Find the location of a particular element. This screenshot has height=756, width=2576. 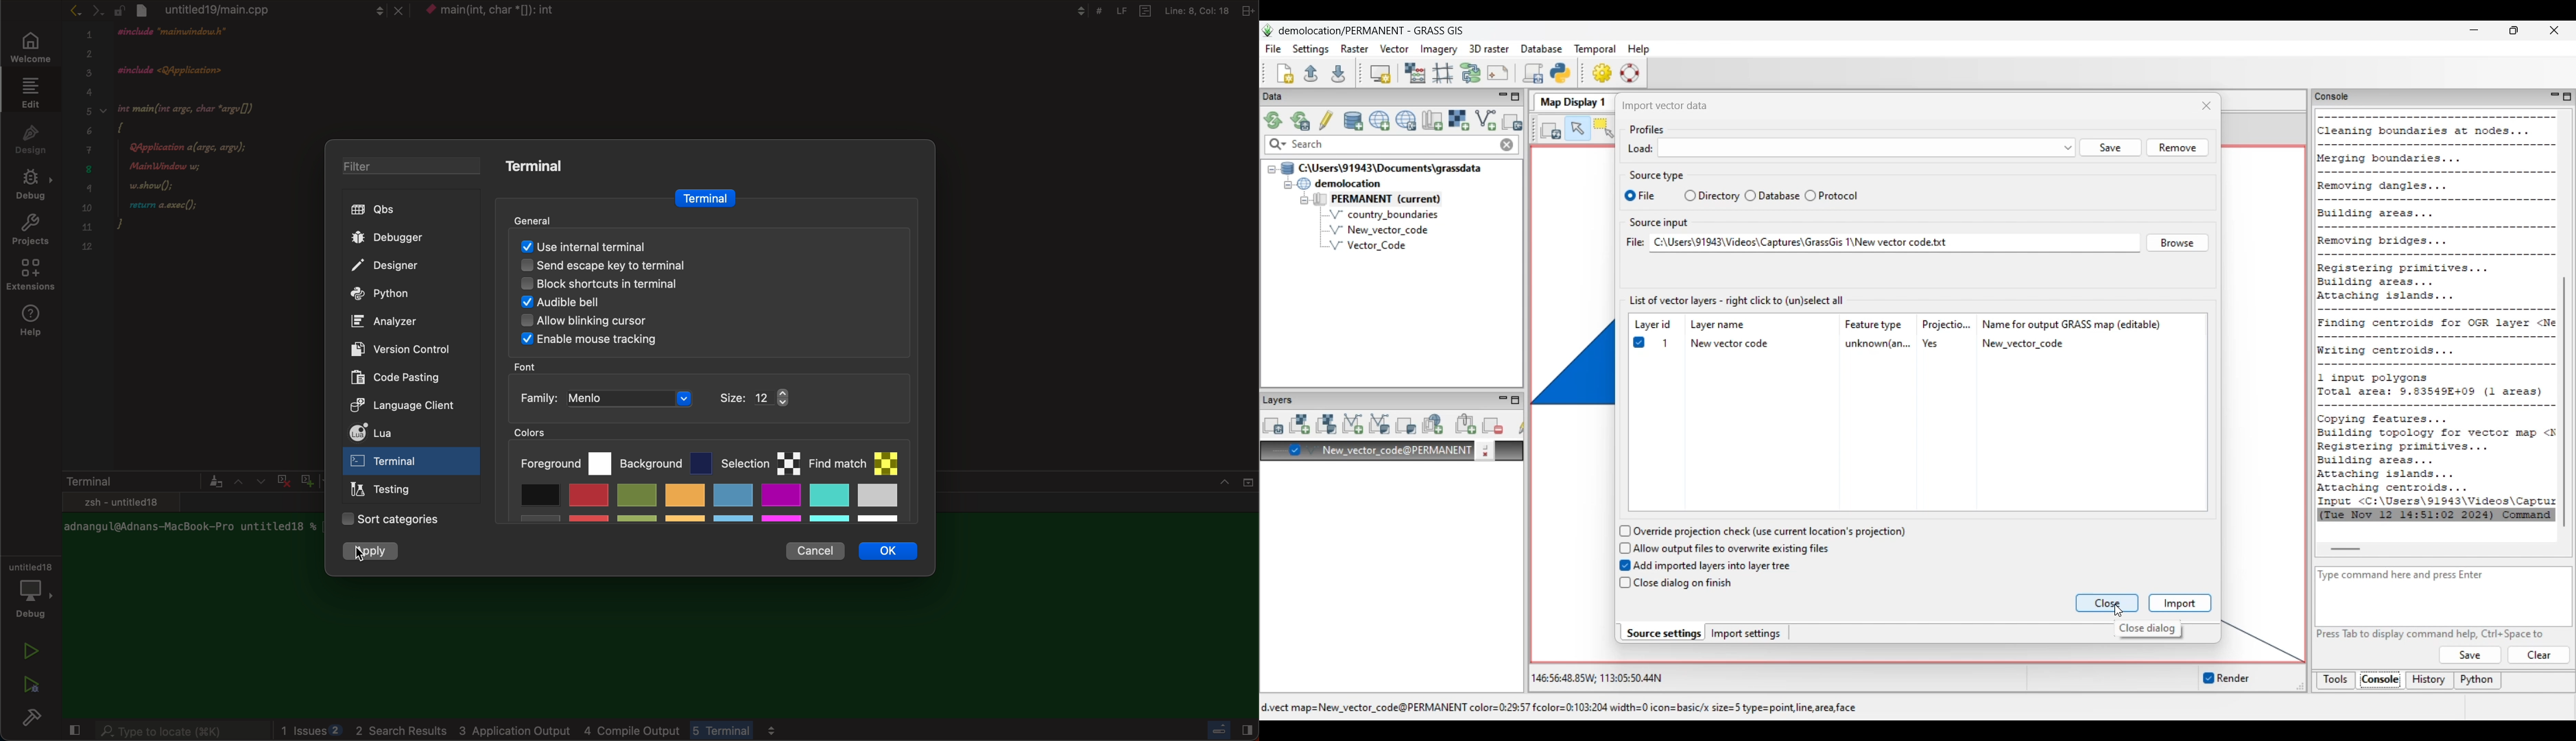

color list is located at coordinates (708, 507).